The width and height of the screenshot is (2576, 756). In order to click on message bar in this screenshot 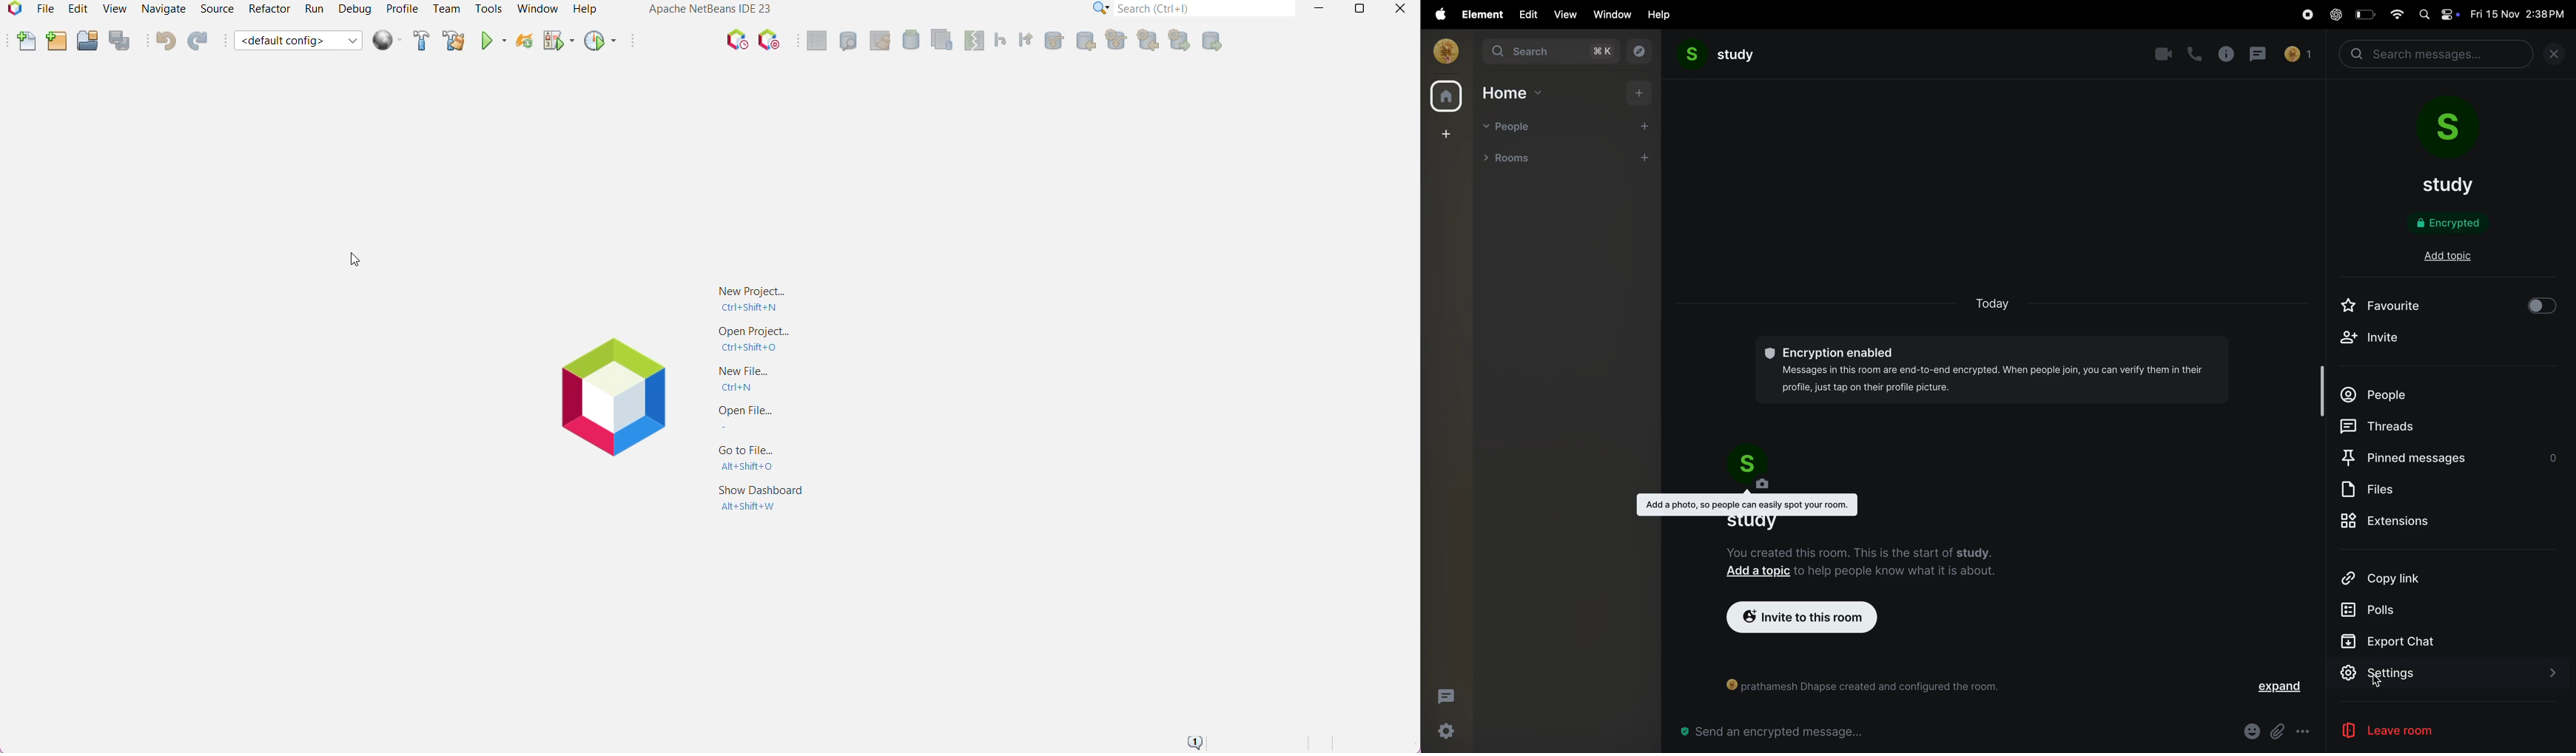, I will do `click(1777, 733)`.